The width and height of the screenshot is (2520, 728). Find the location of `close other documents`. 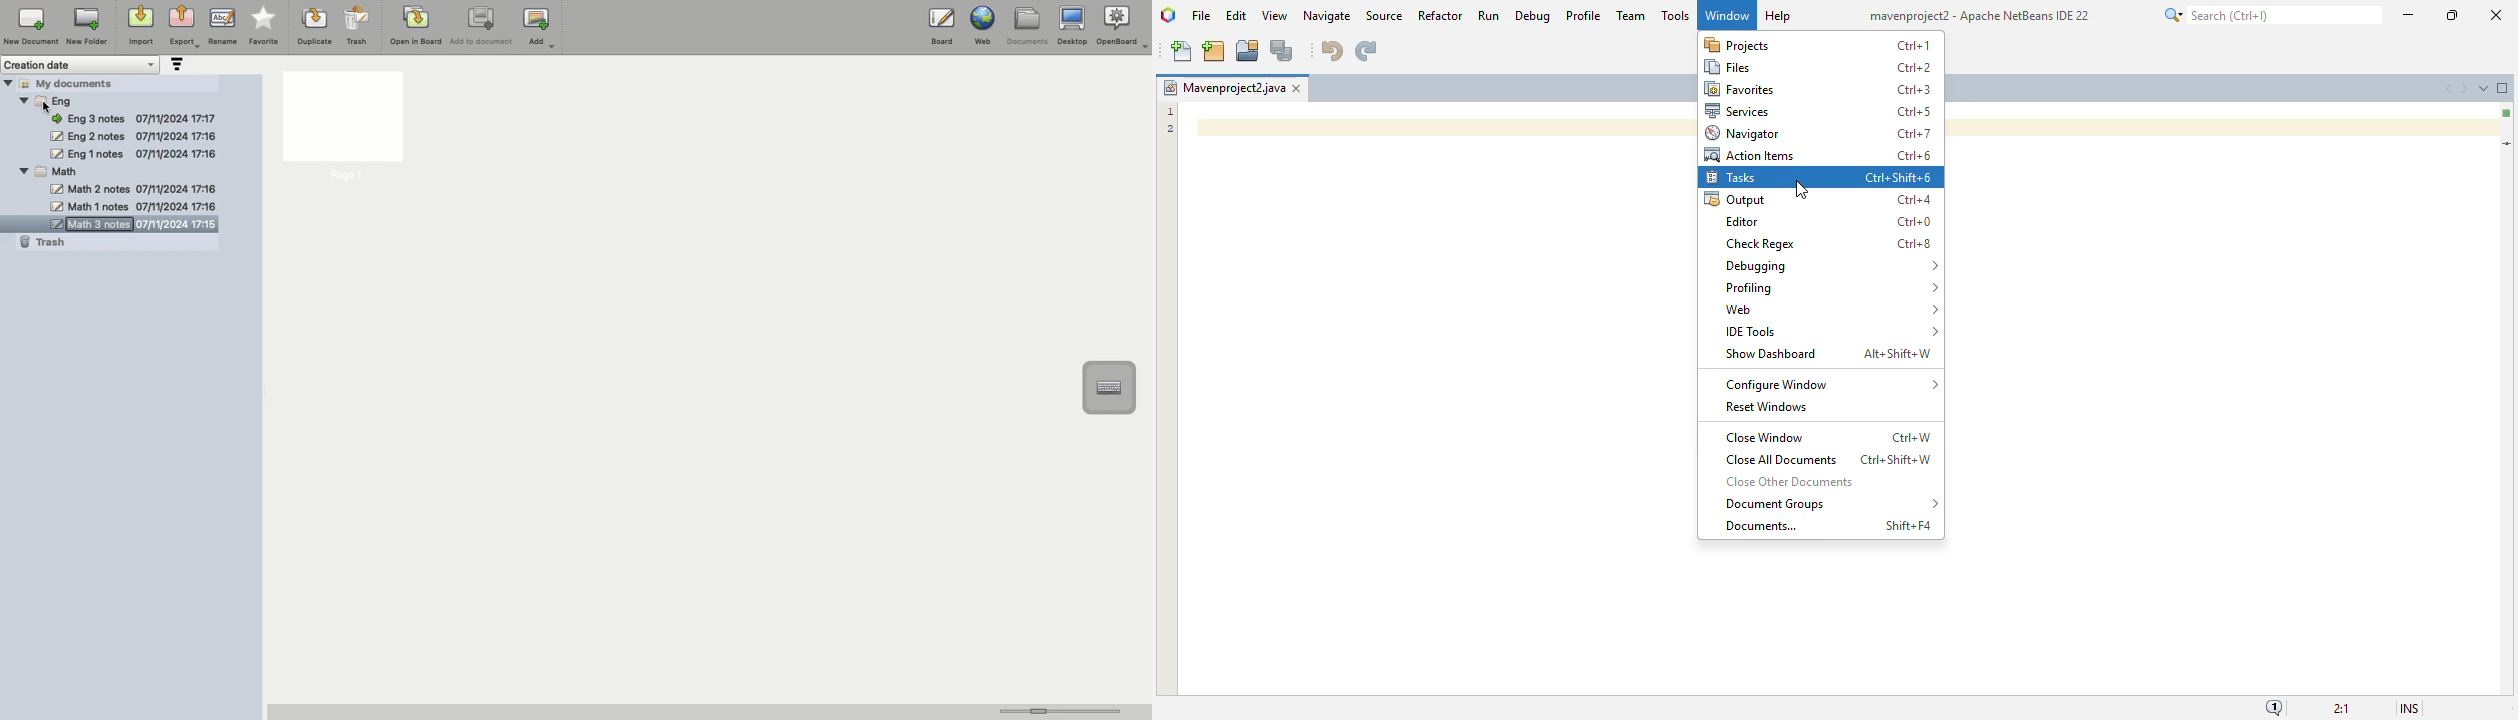

close other documents is located at coordinates (1791, 481).